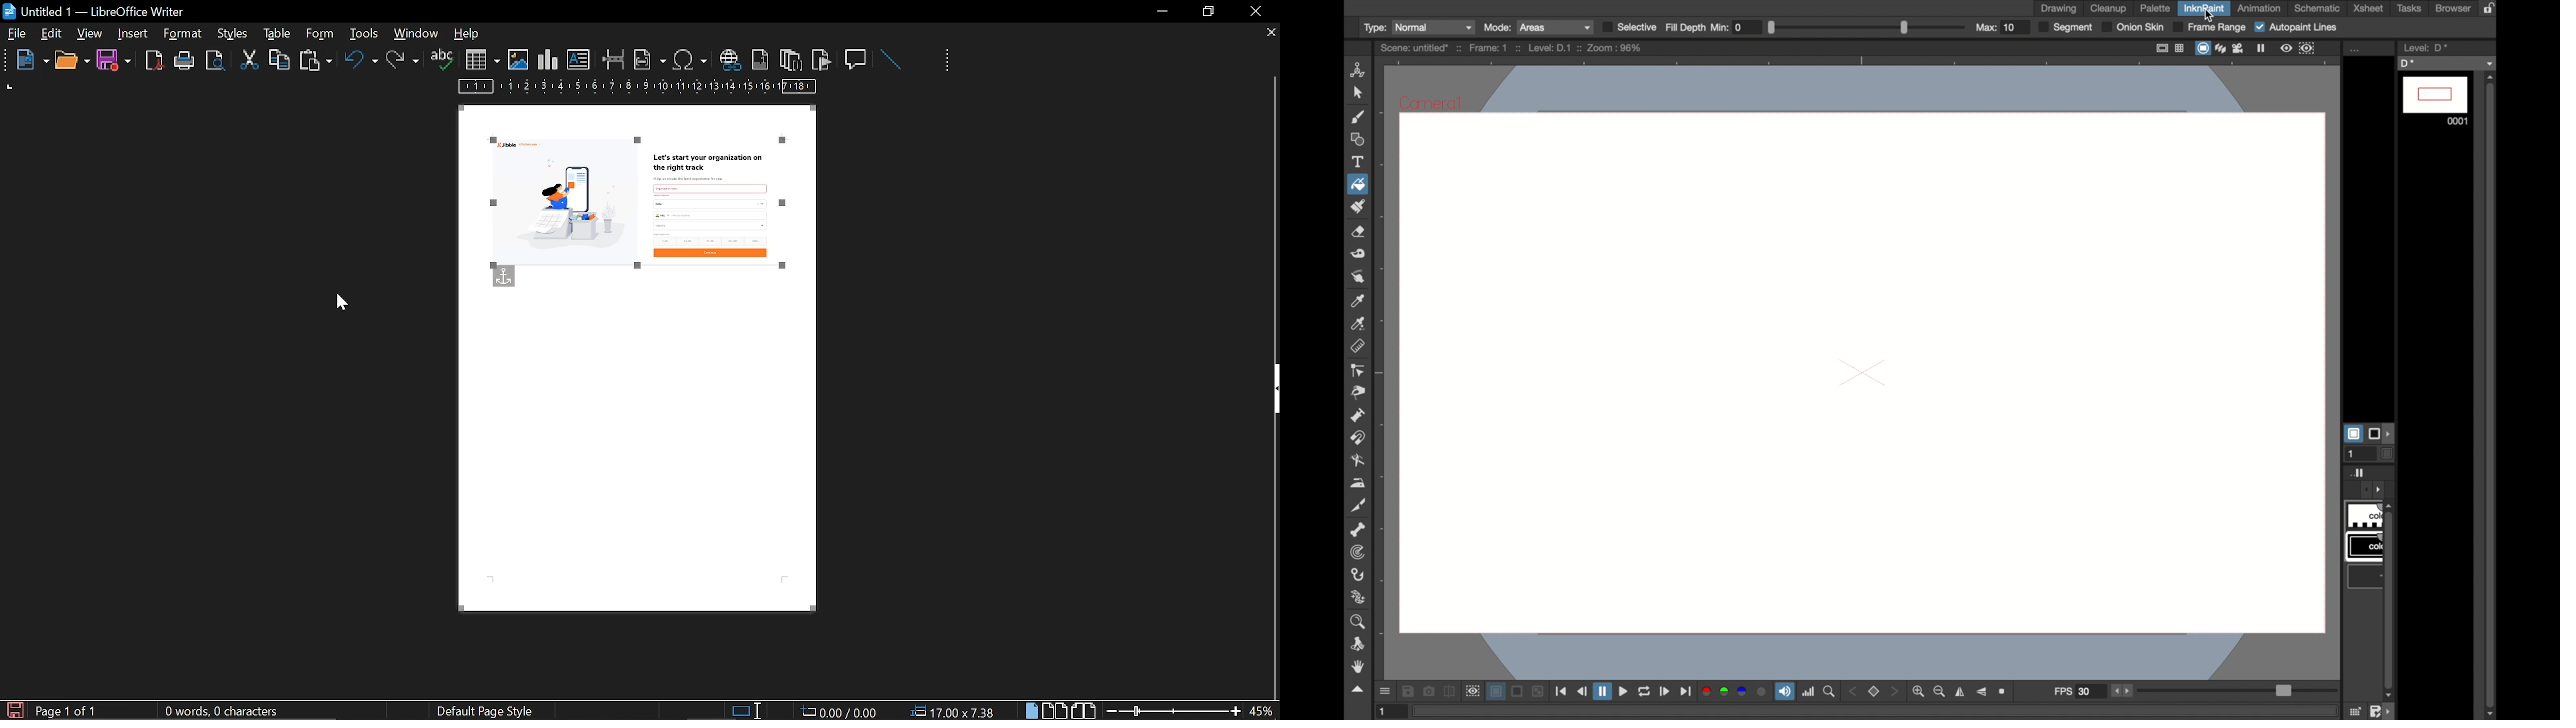 This screenshot has height=728, width=2576. Describe the element at coordinates (319, 33) in the screenshot. I see `table` at that location.